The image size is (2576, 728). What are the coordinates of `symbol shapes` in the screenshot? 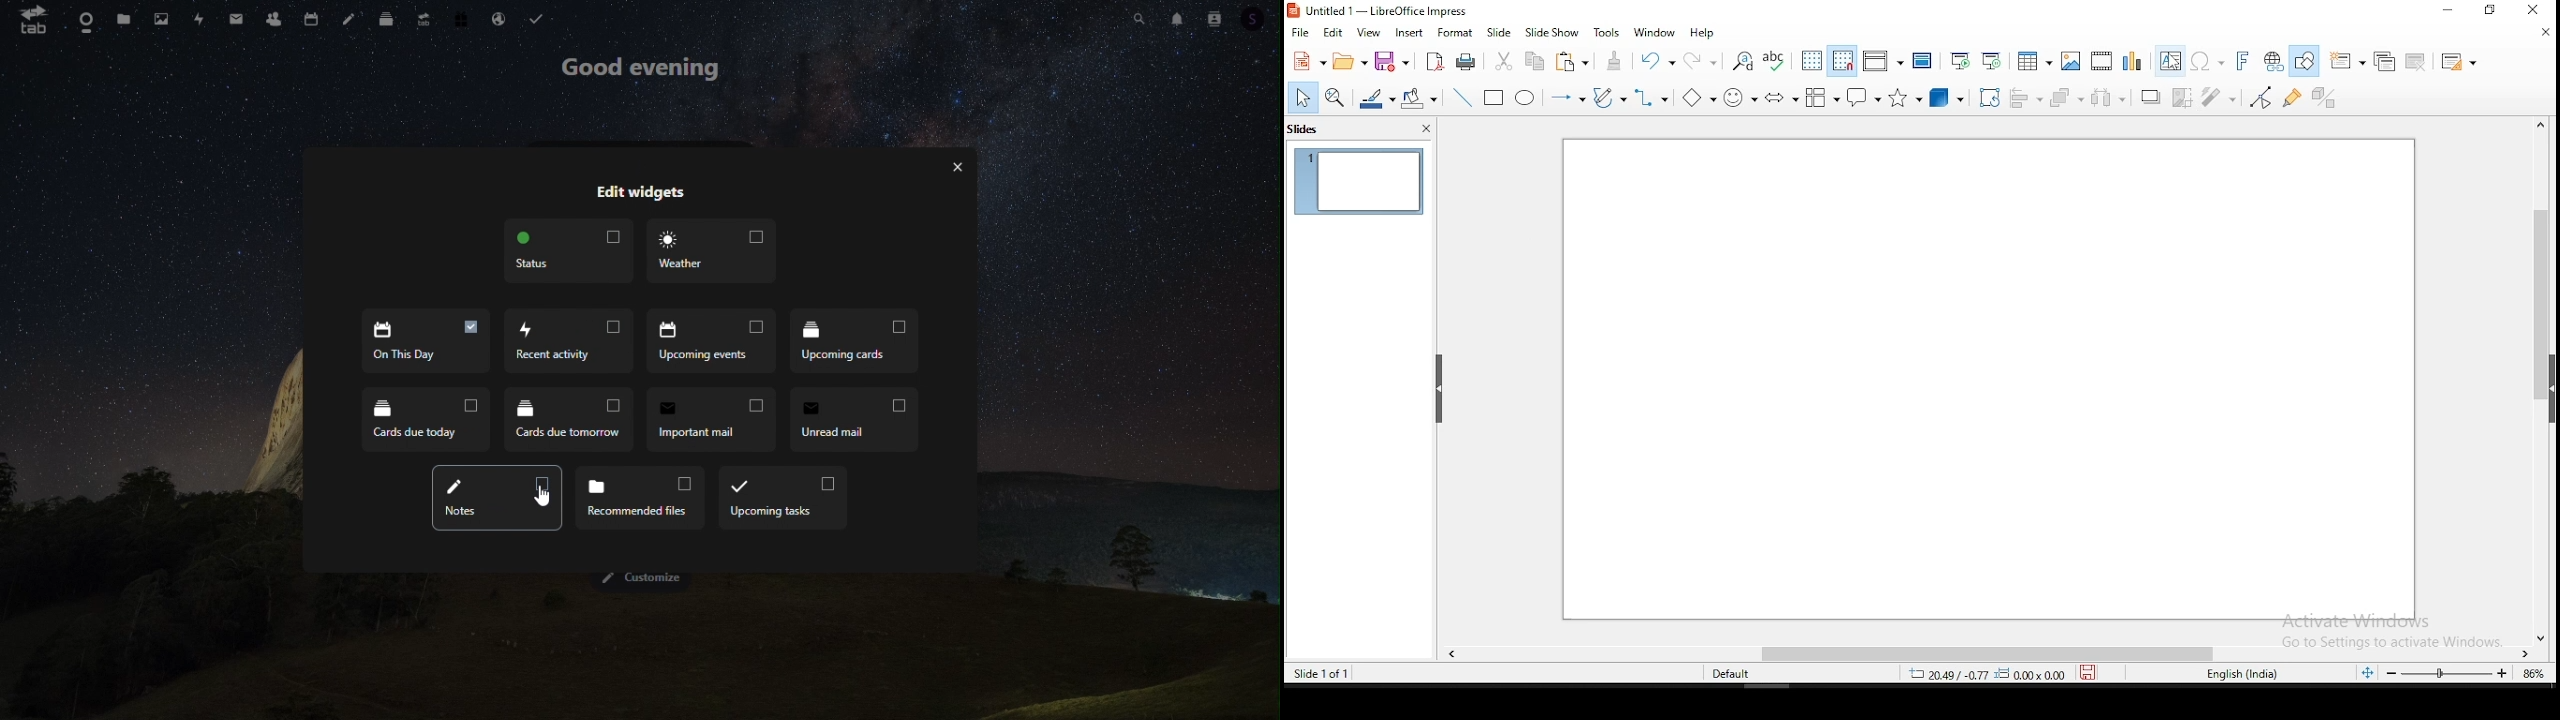 It's located at (1740, 99).